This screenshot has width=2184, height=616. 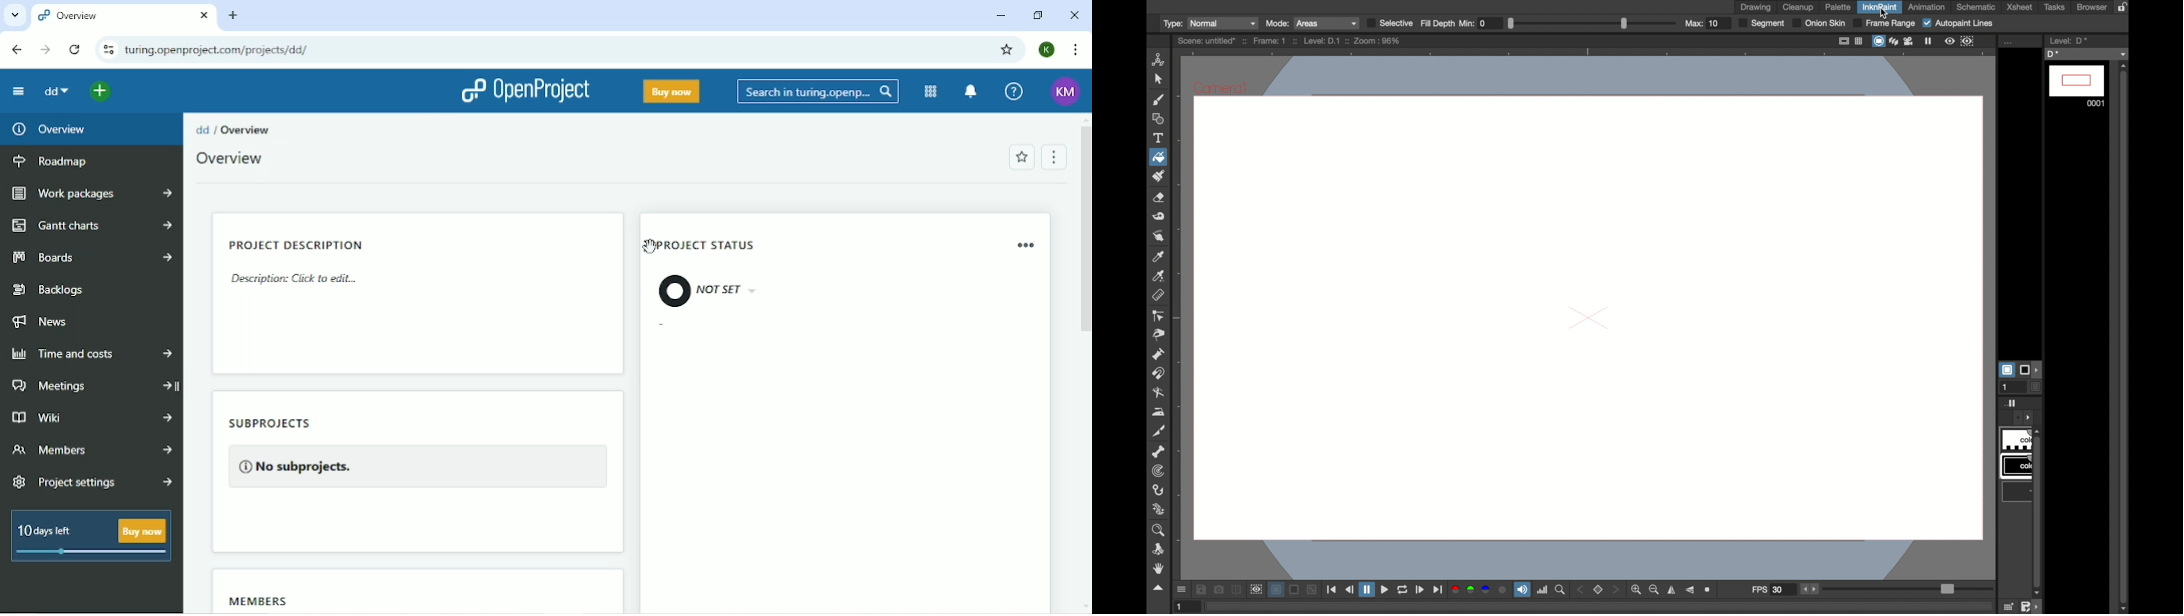 What do you see at coordinates (1037, 15) in the screenshot?
I see `Restore down` at bounding box center [1037, 15].